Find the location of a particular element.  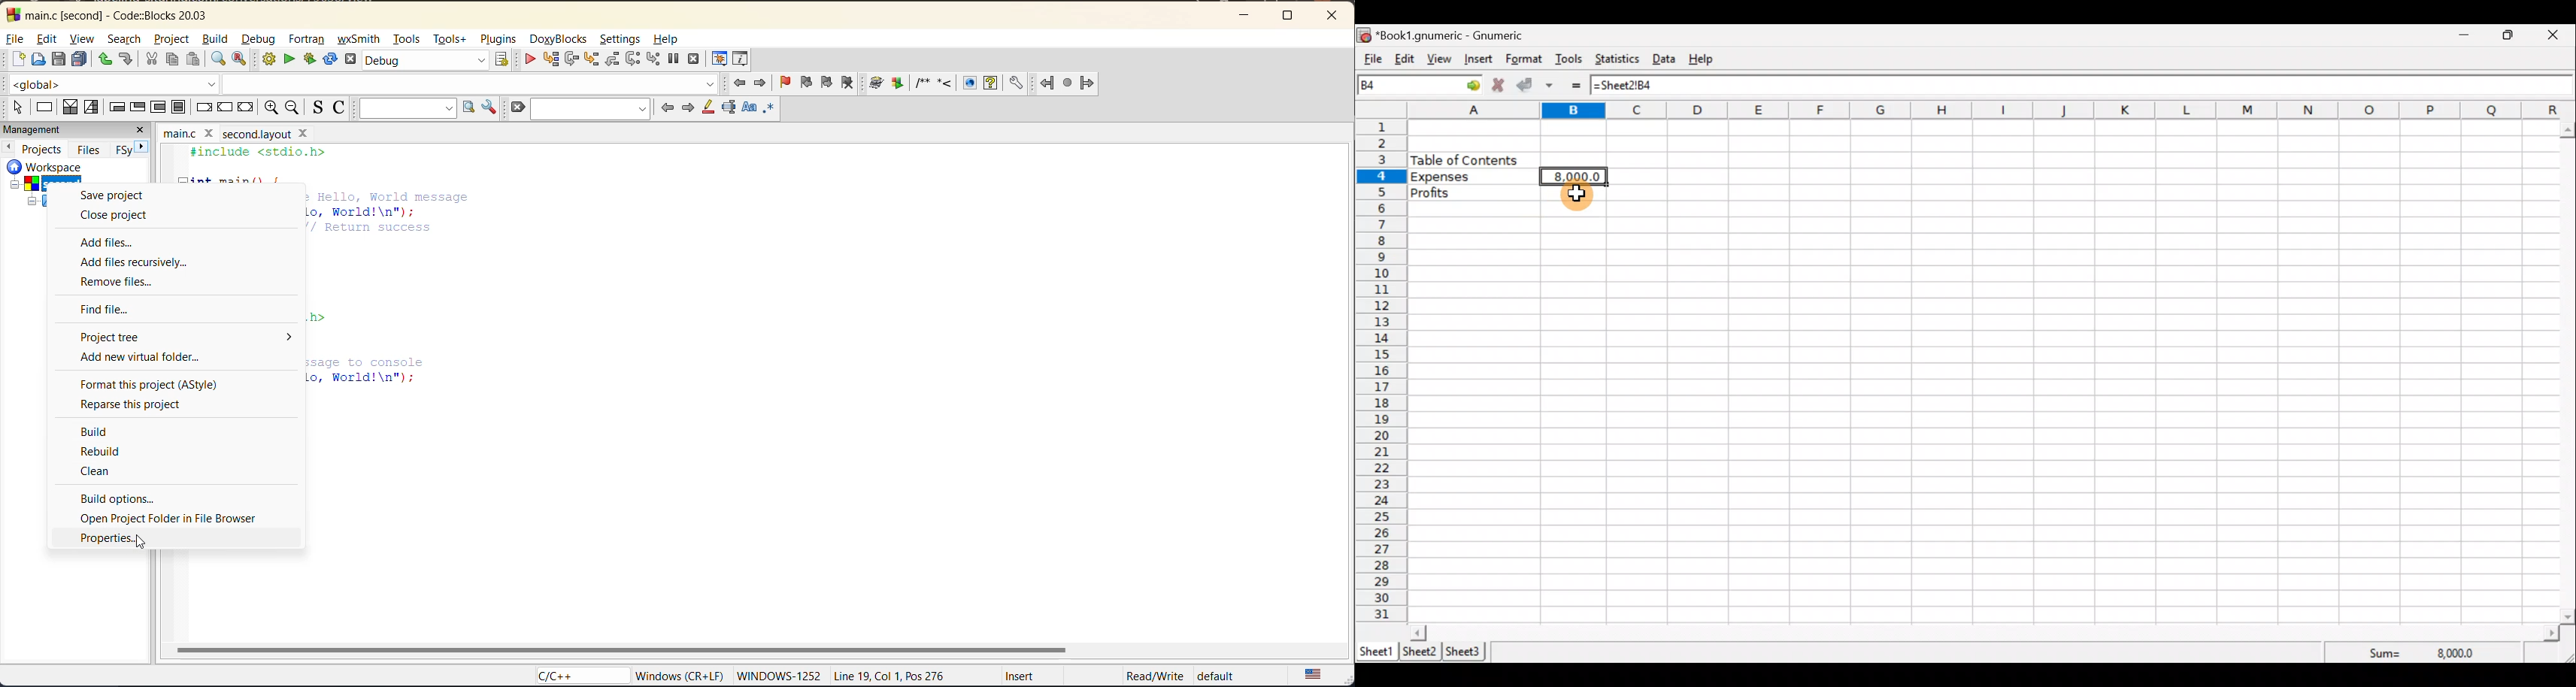

undo is located at coordinates (107, 60).